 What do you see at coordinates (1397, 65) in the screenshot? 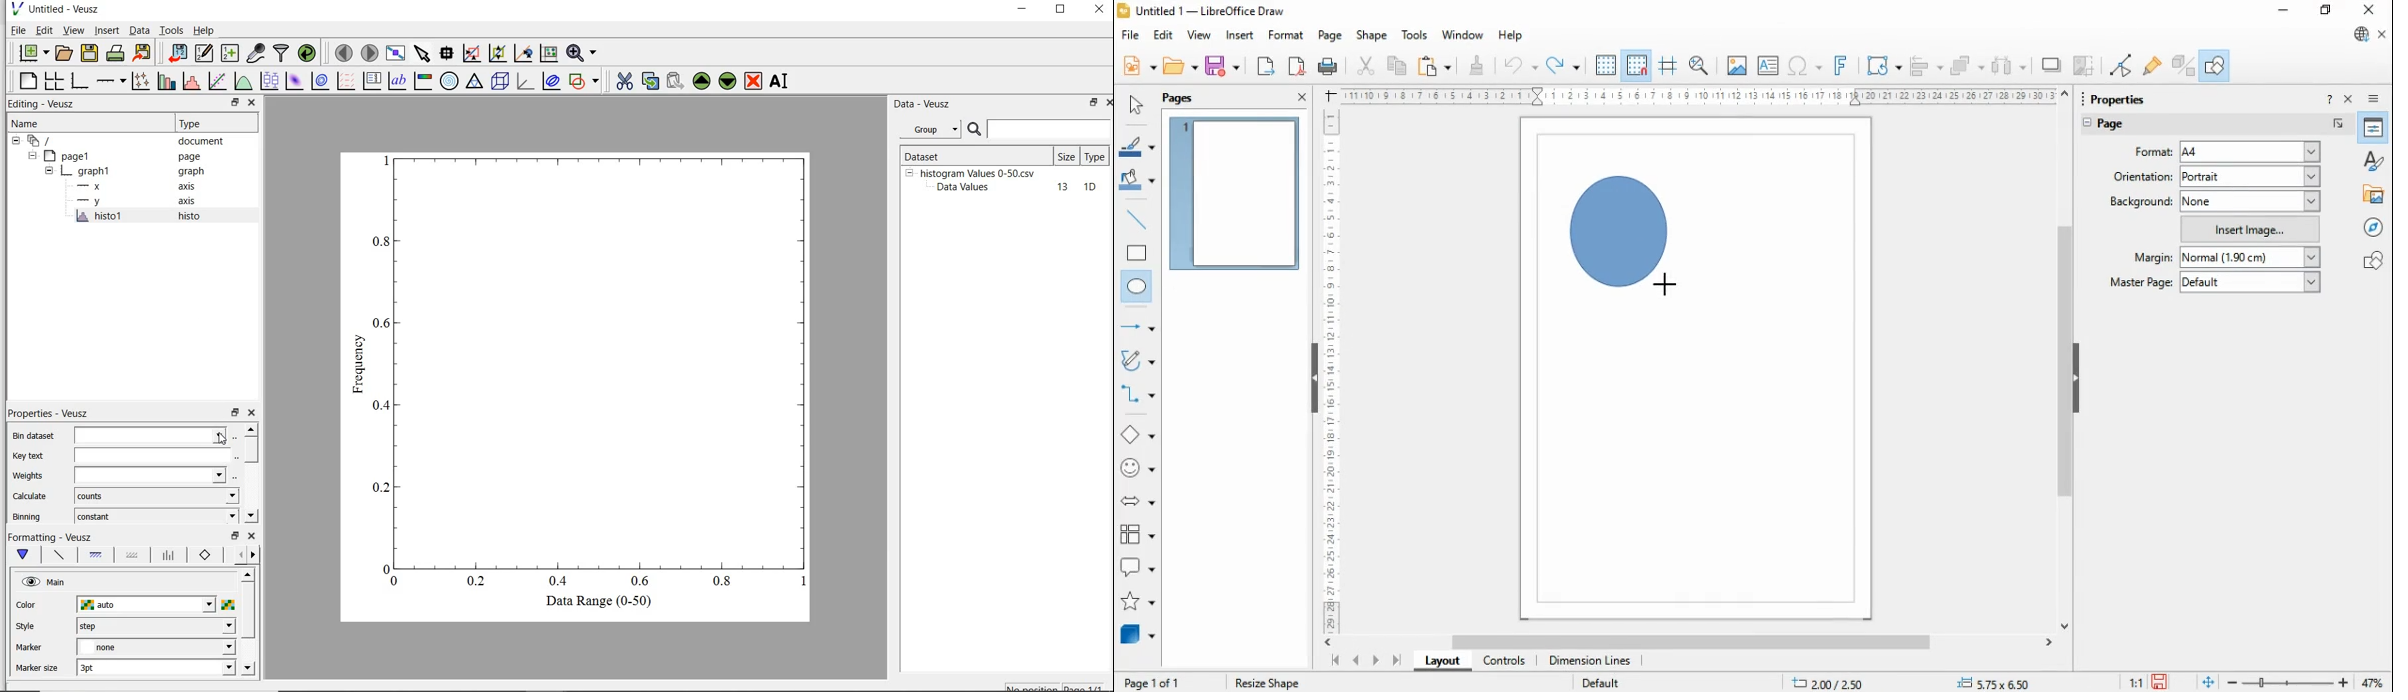
I see `copy` at bounding box center [1397, 65].